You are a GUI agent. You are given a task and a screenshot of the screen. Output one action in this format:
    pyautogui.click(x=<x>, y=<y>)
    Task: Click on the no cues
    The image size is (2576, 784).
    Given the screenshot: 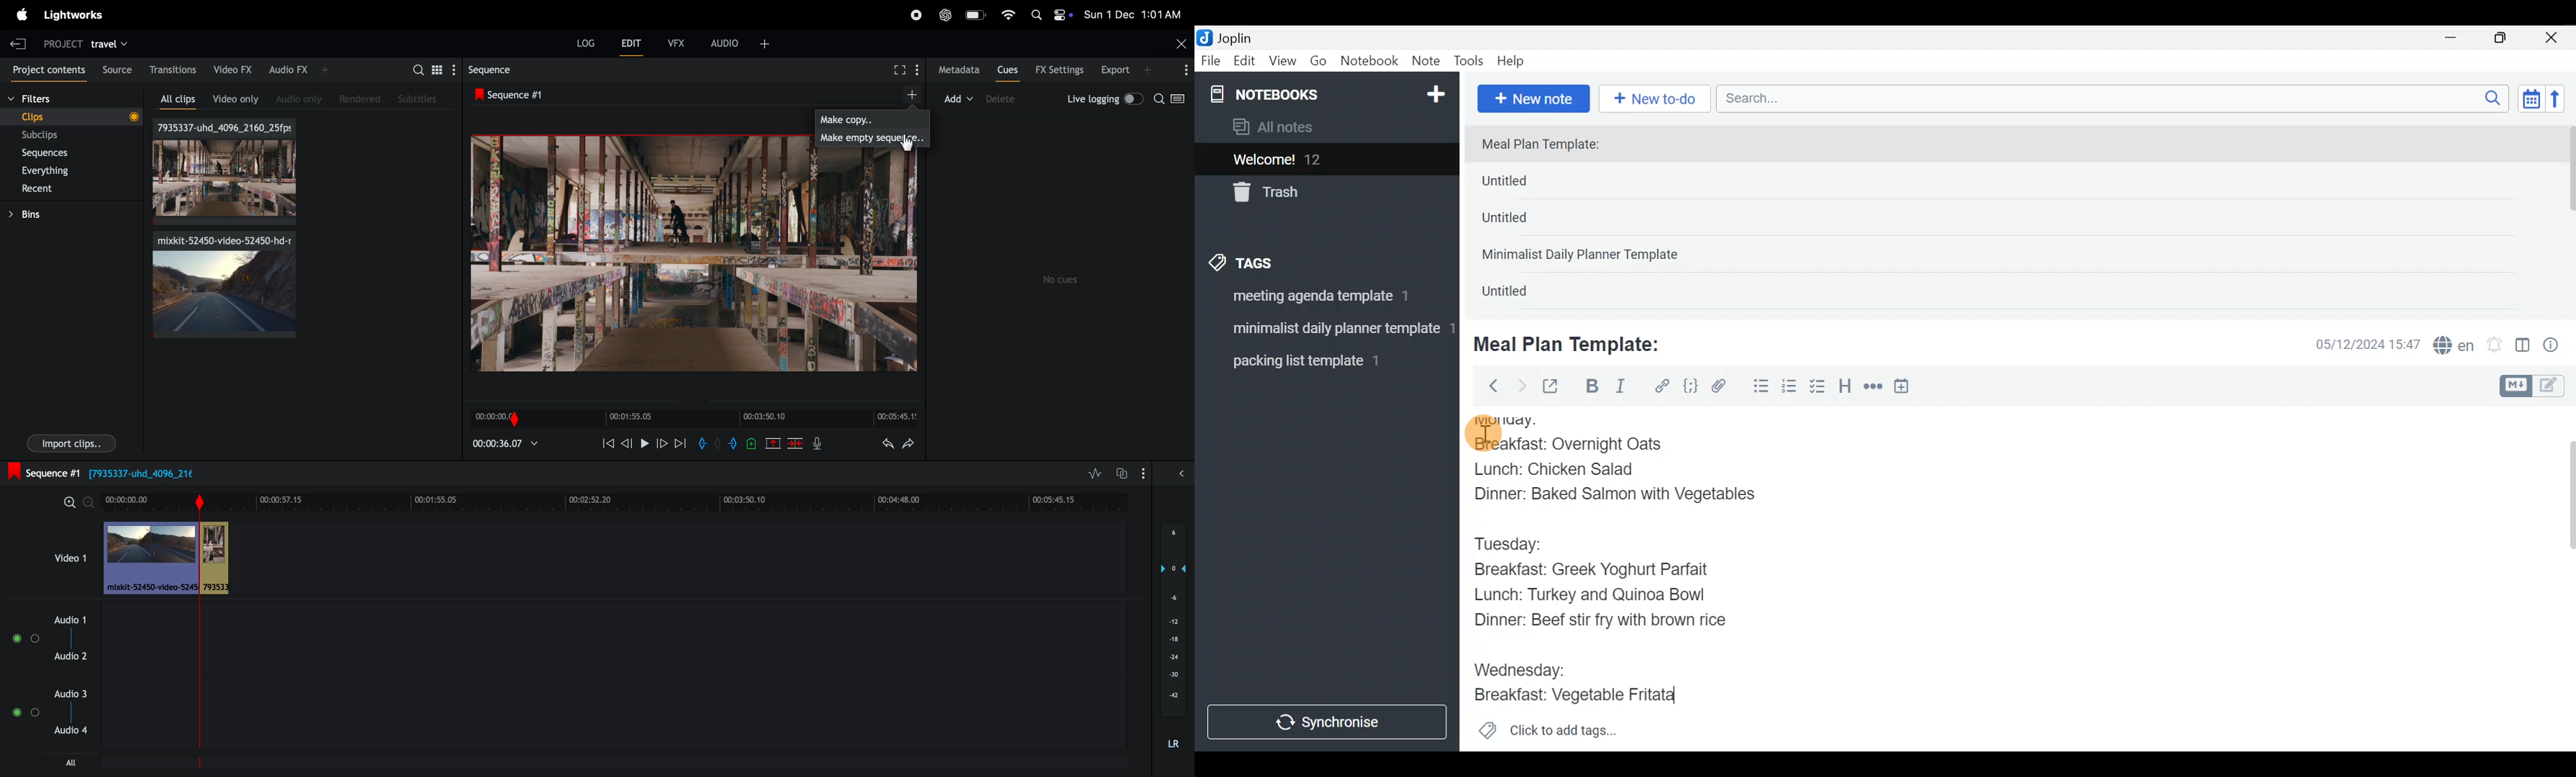 What is the action you would take?
    pyautogui.click(x=1063, y=280)
    